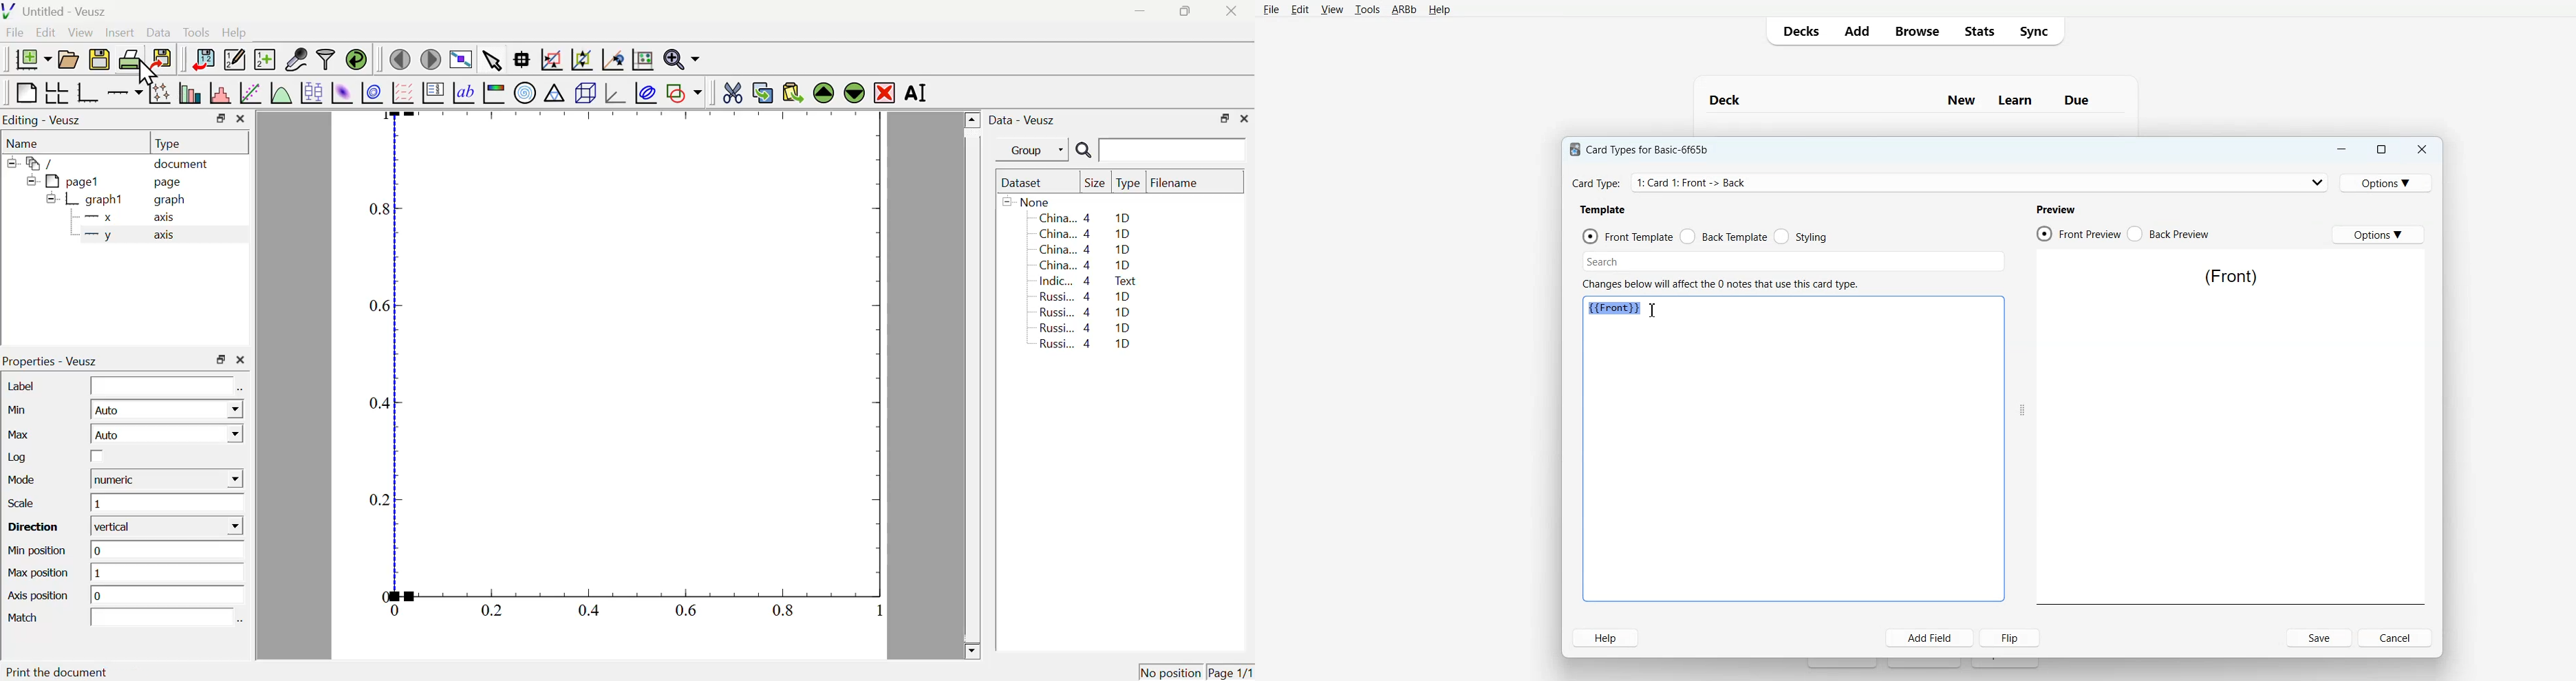  I want to click on Text 2, so click(1603, 209).